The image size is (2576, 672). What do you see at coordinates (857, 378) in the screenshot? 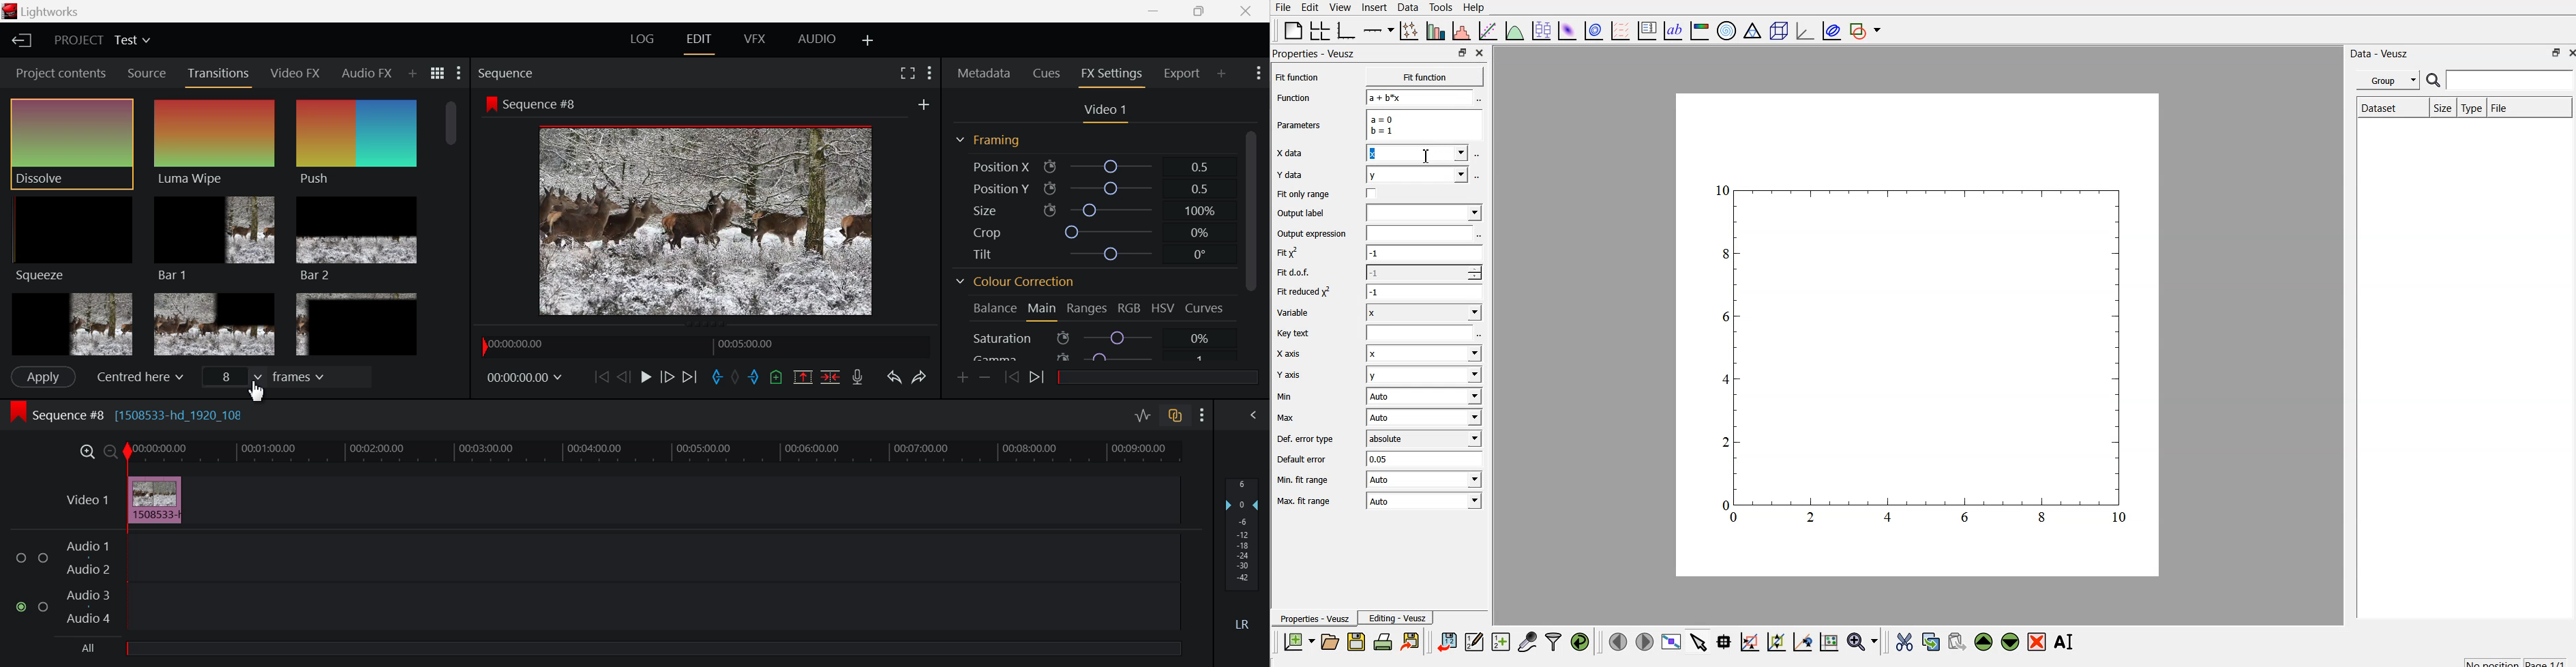
I see `Record Voiceover` at bounding box center [857, 378].